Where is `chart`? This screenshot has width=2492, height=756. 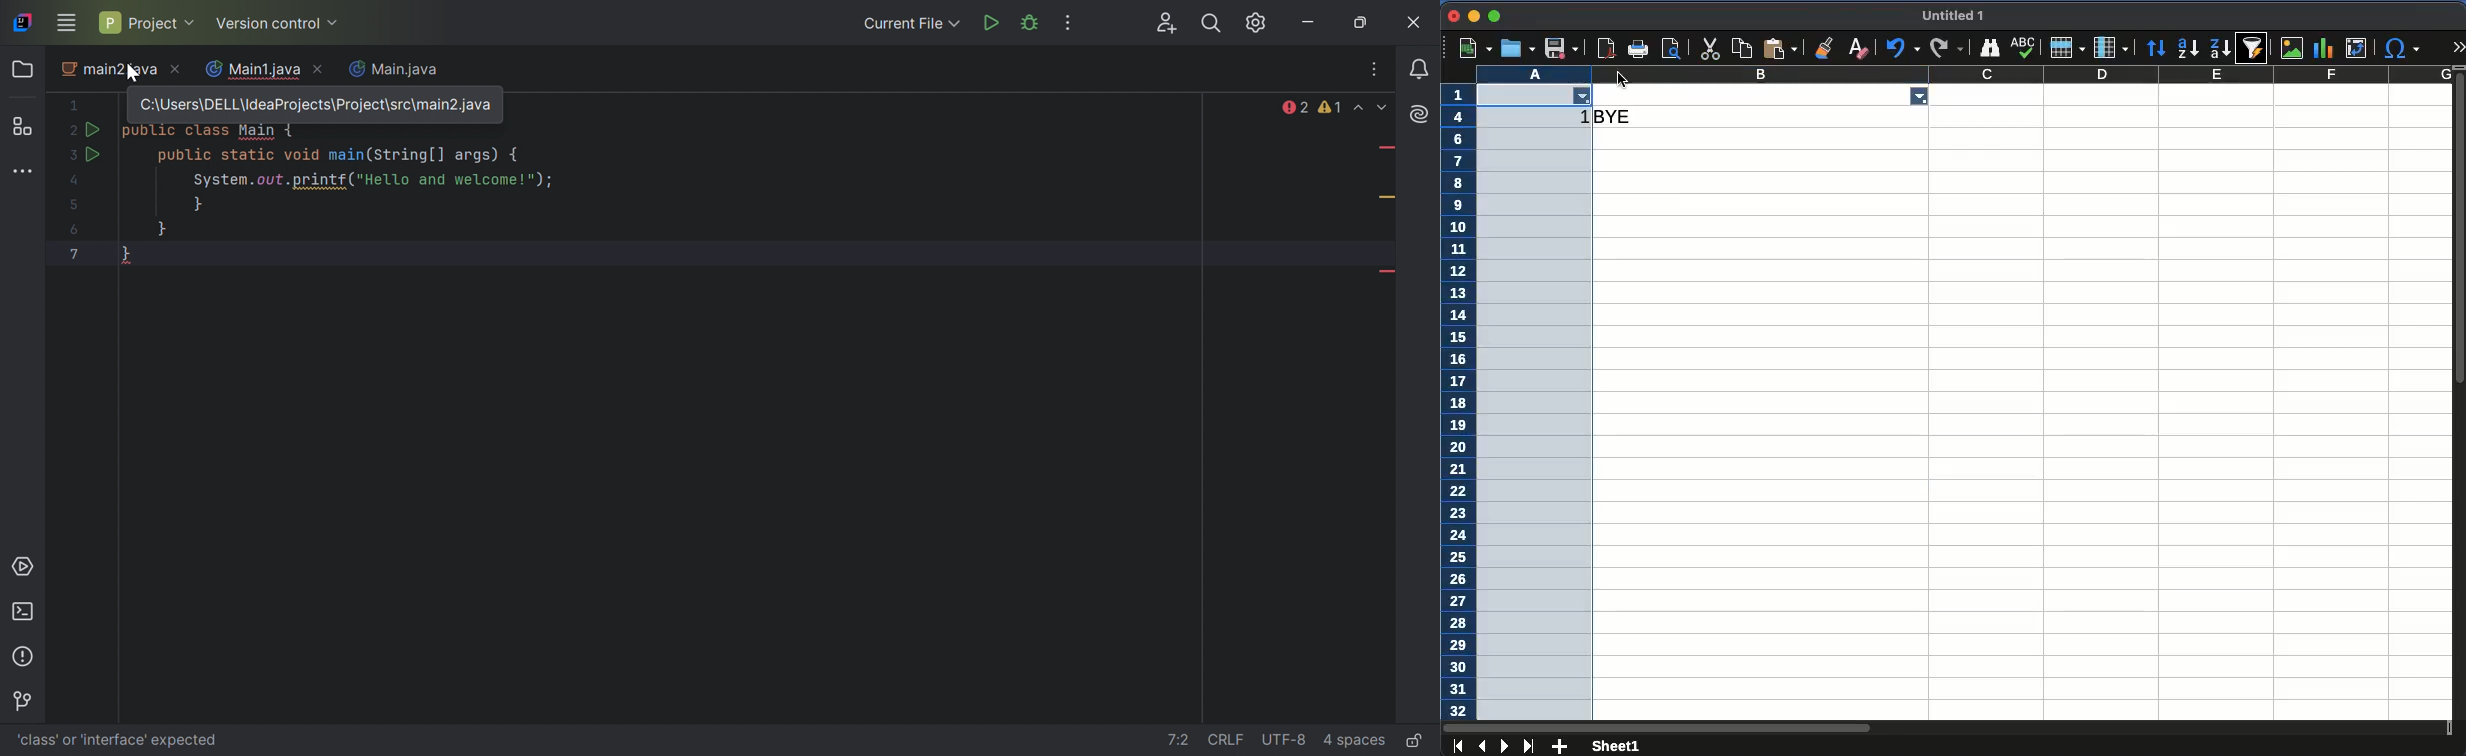
chart is located at coordinates (2291, 47).